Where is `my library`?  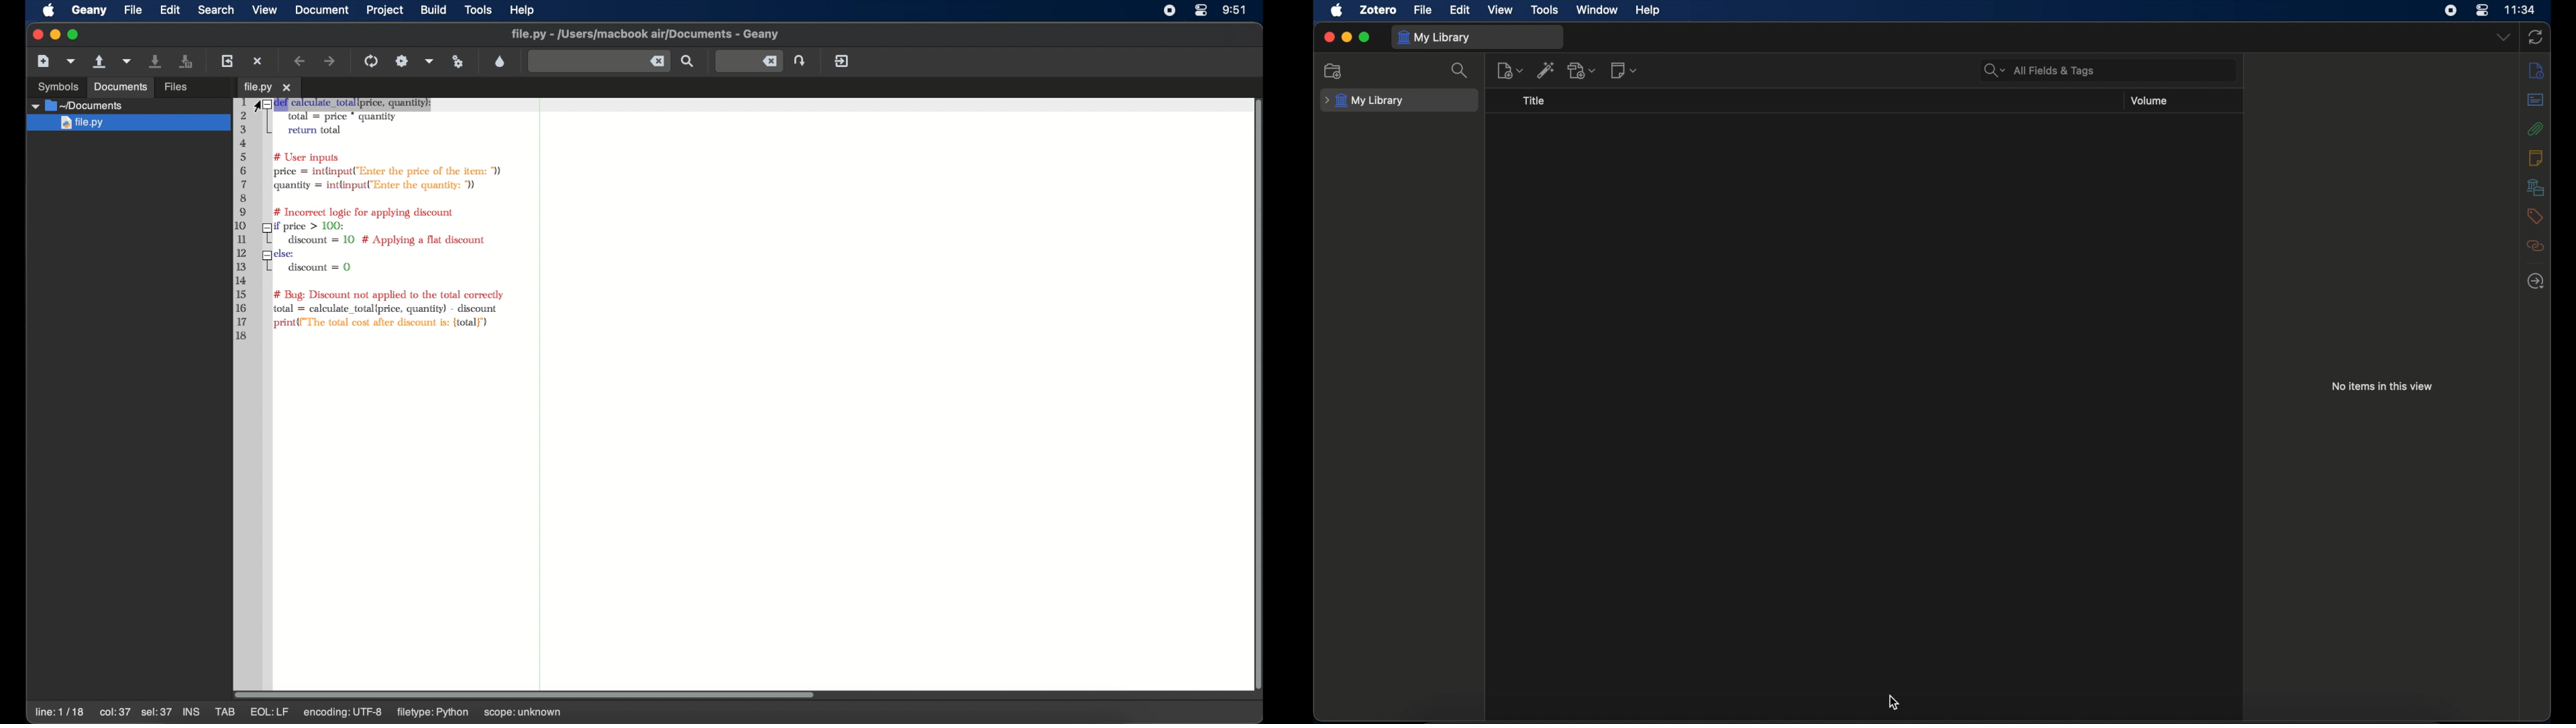 my library is located at coordinates (1434, 38).